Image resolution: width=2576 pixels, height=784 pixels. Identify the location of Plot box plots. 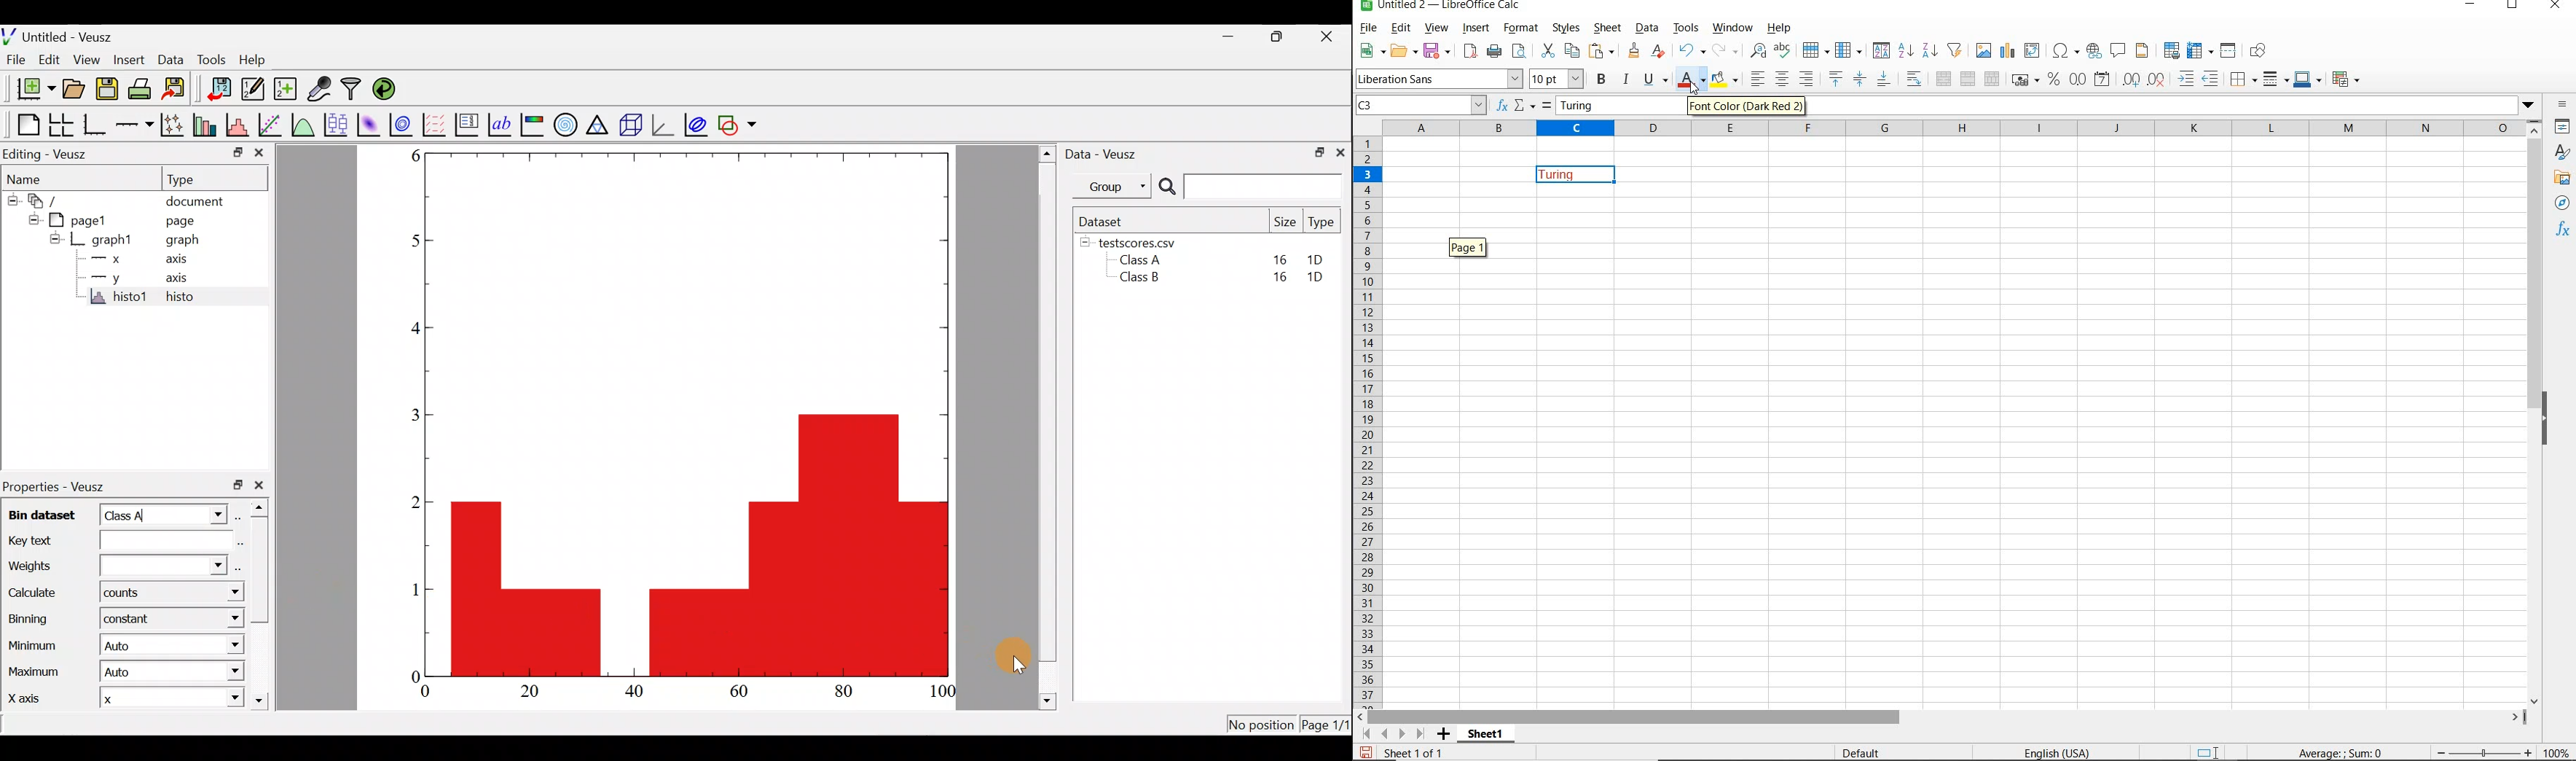
(335, 123).